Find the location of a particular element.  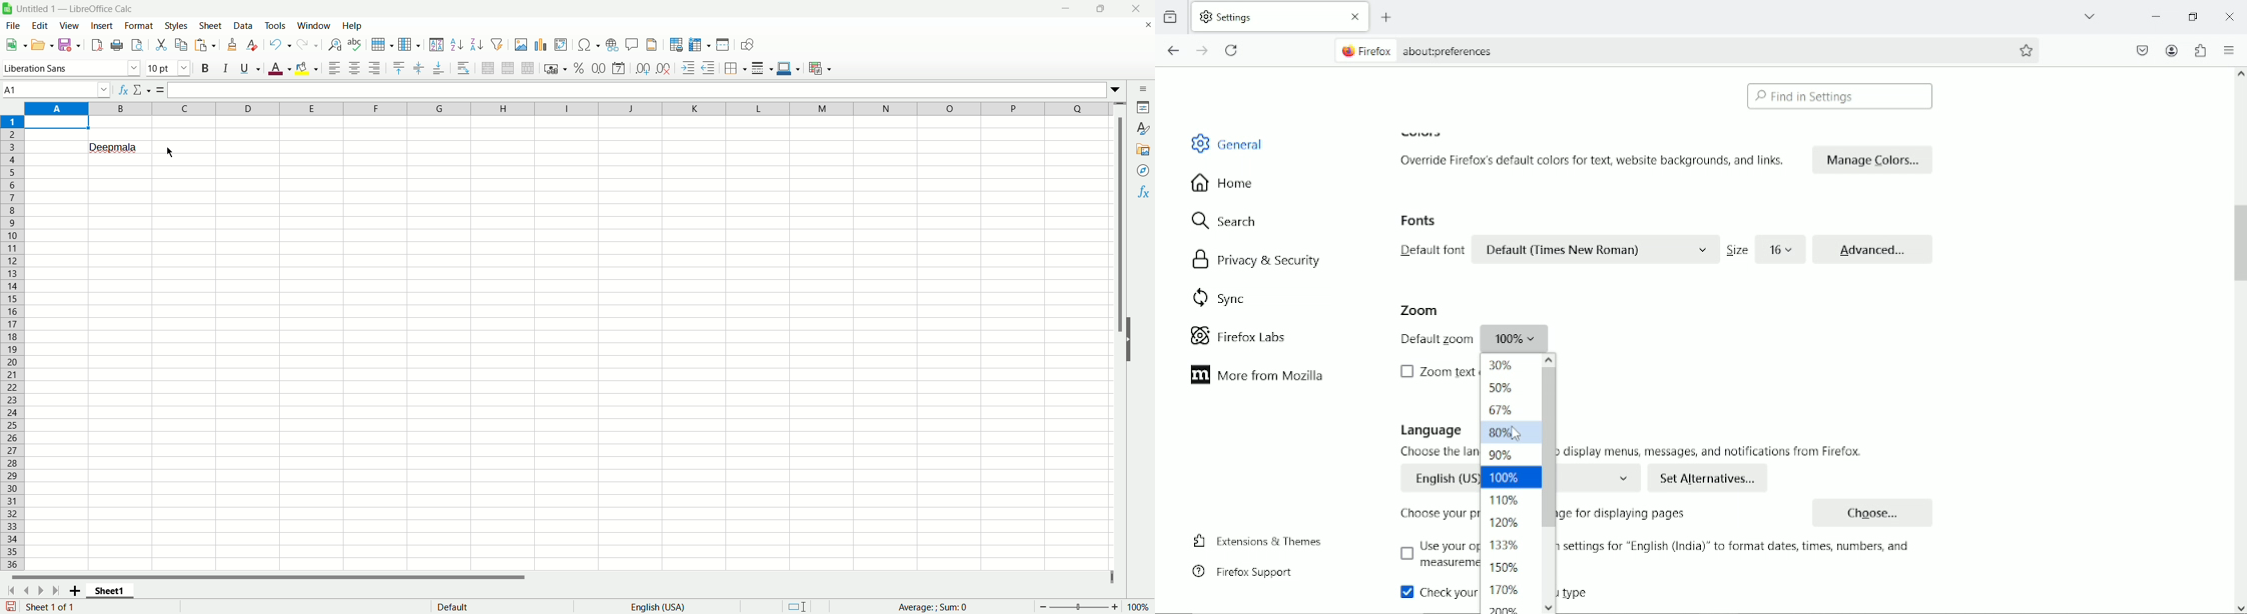

sheet 1 of 1 is located at coordinates (50, 607).